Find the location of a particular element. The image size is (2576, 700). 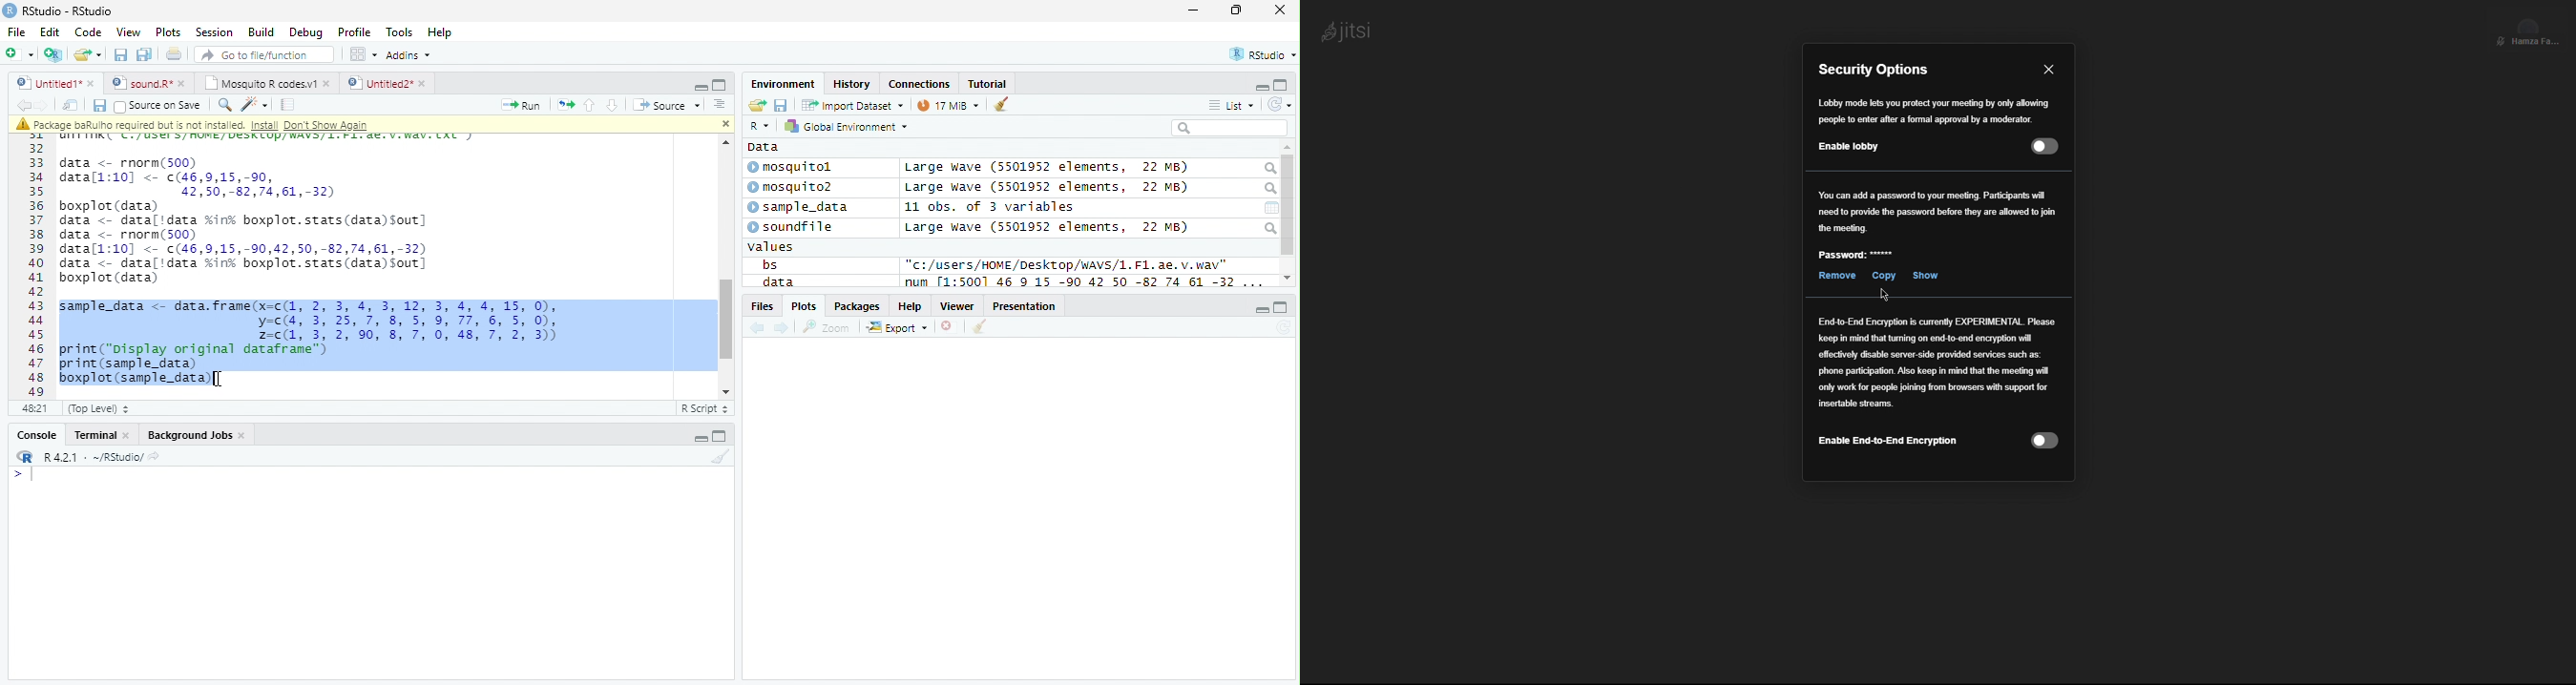

scroll bar is located at coordinates (1288, 205).